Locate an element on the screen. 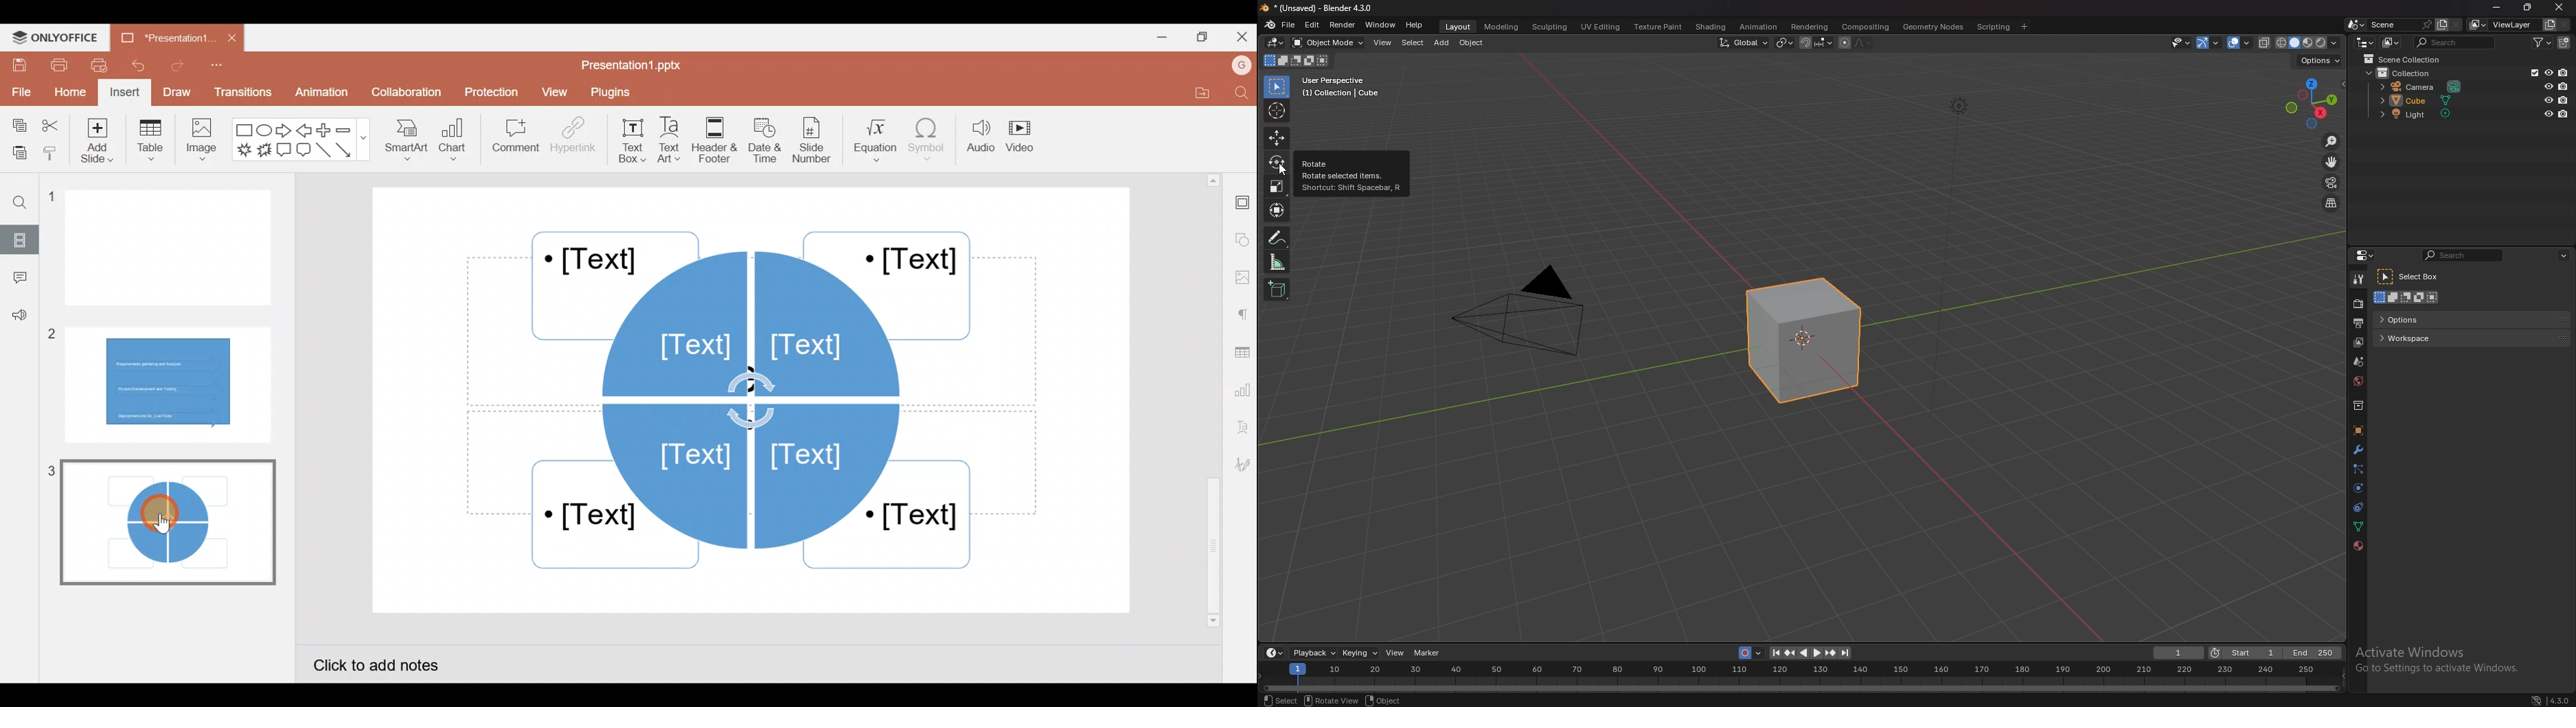  search is located at coordinates (2463, 255).